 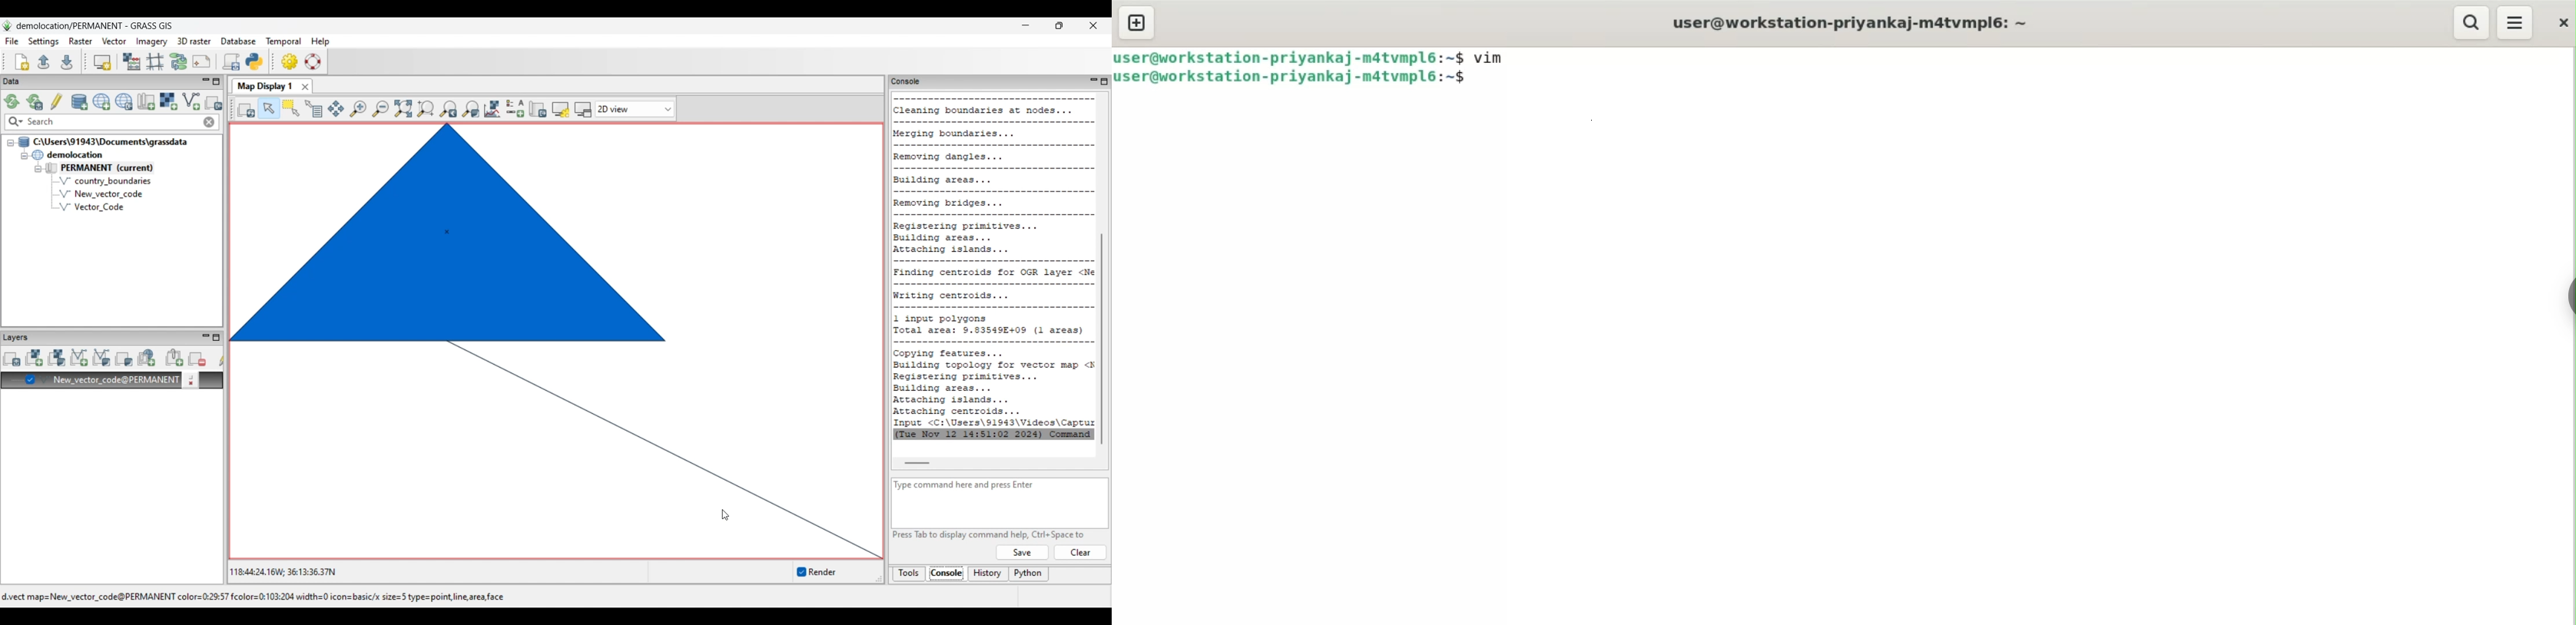 I want to click on search, so click(x=2472, y=22).